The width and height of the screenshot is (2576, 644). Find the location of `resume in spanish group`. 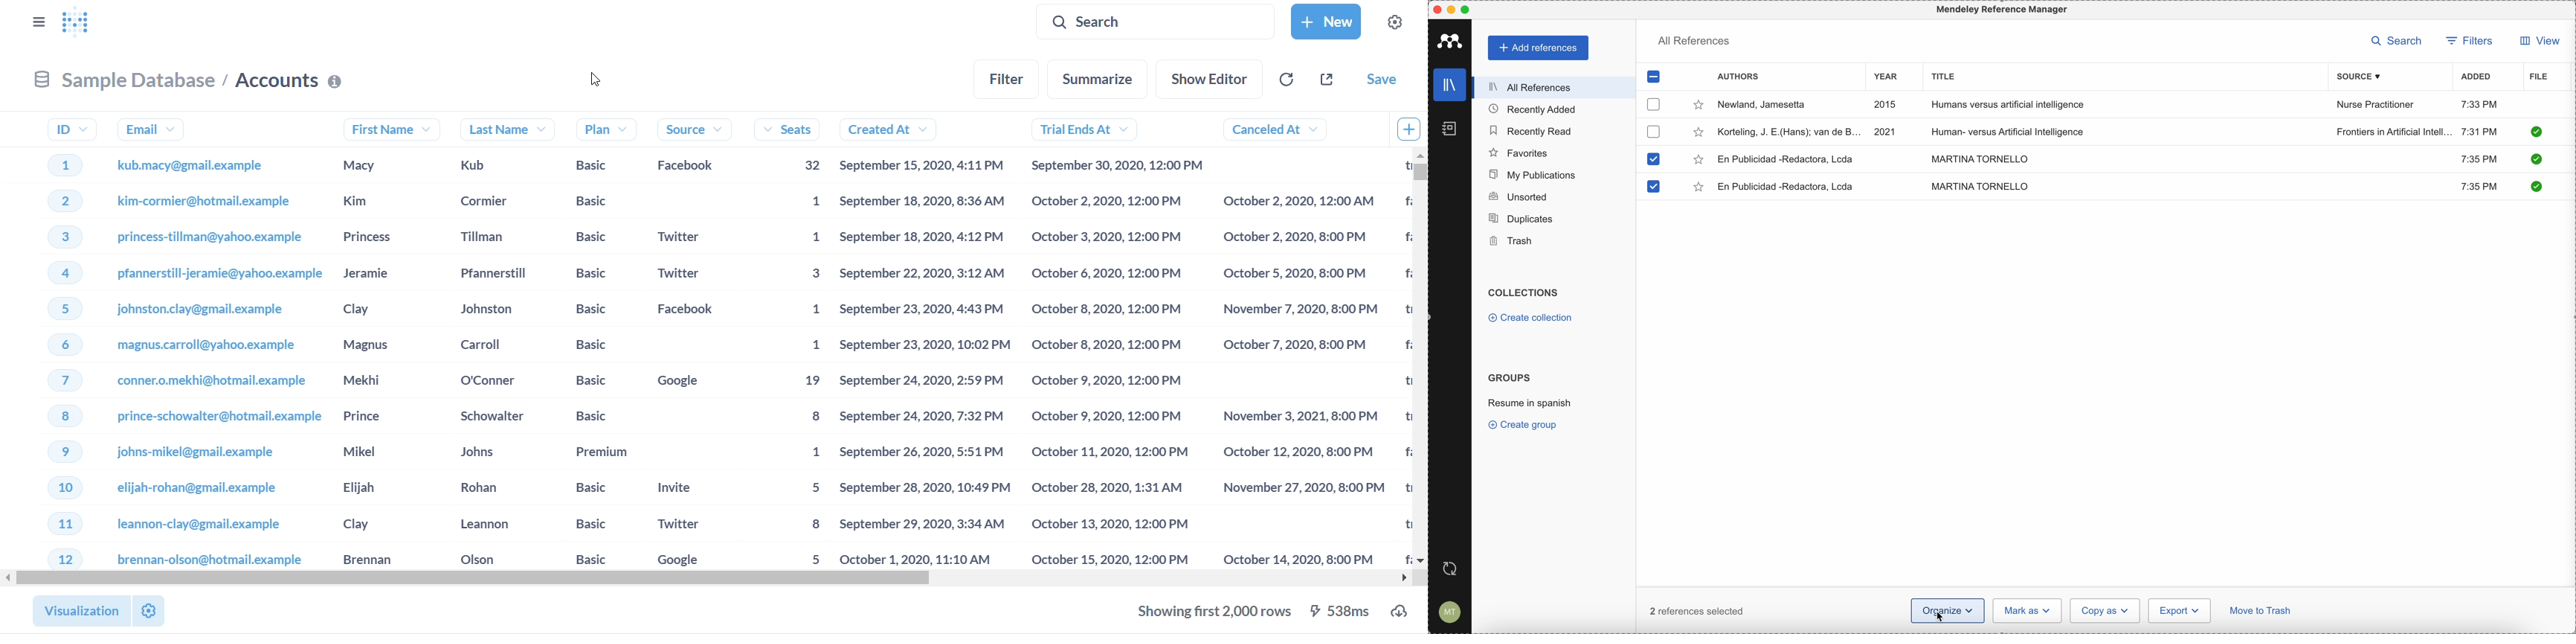

resume in spanish group is located at coordinates (1531, 402).